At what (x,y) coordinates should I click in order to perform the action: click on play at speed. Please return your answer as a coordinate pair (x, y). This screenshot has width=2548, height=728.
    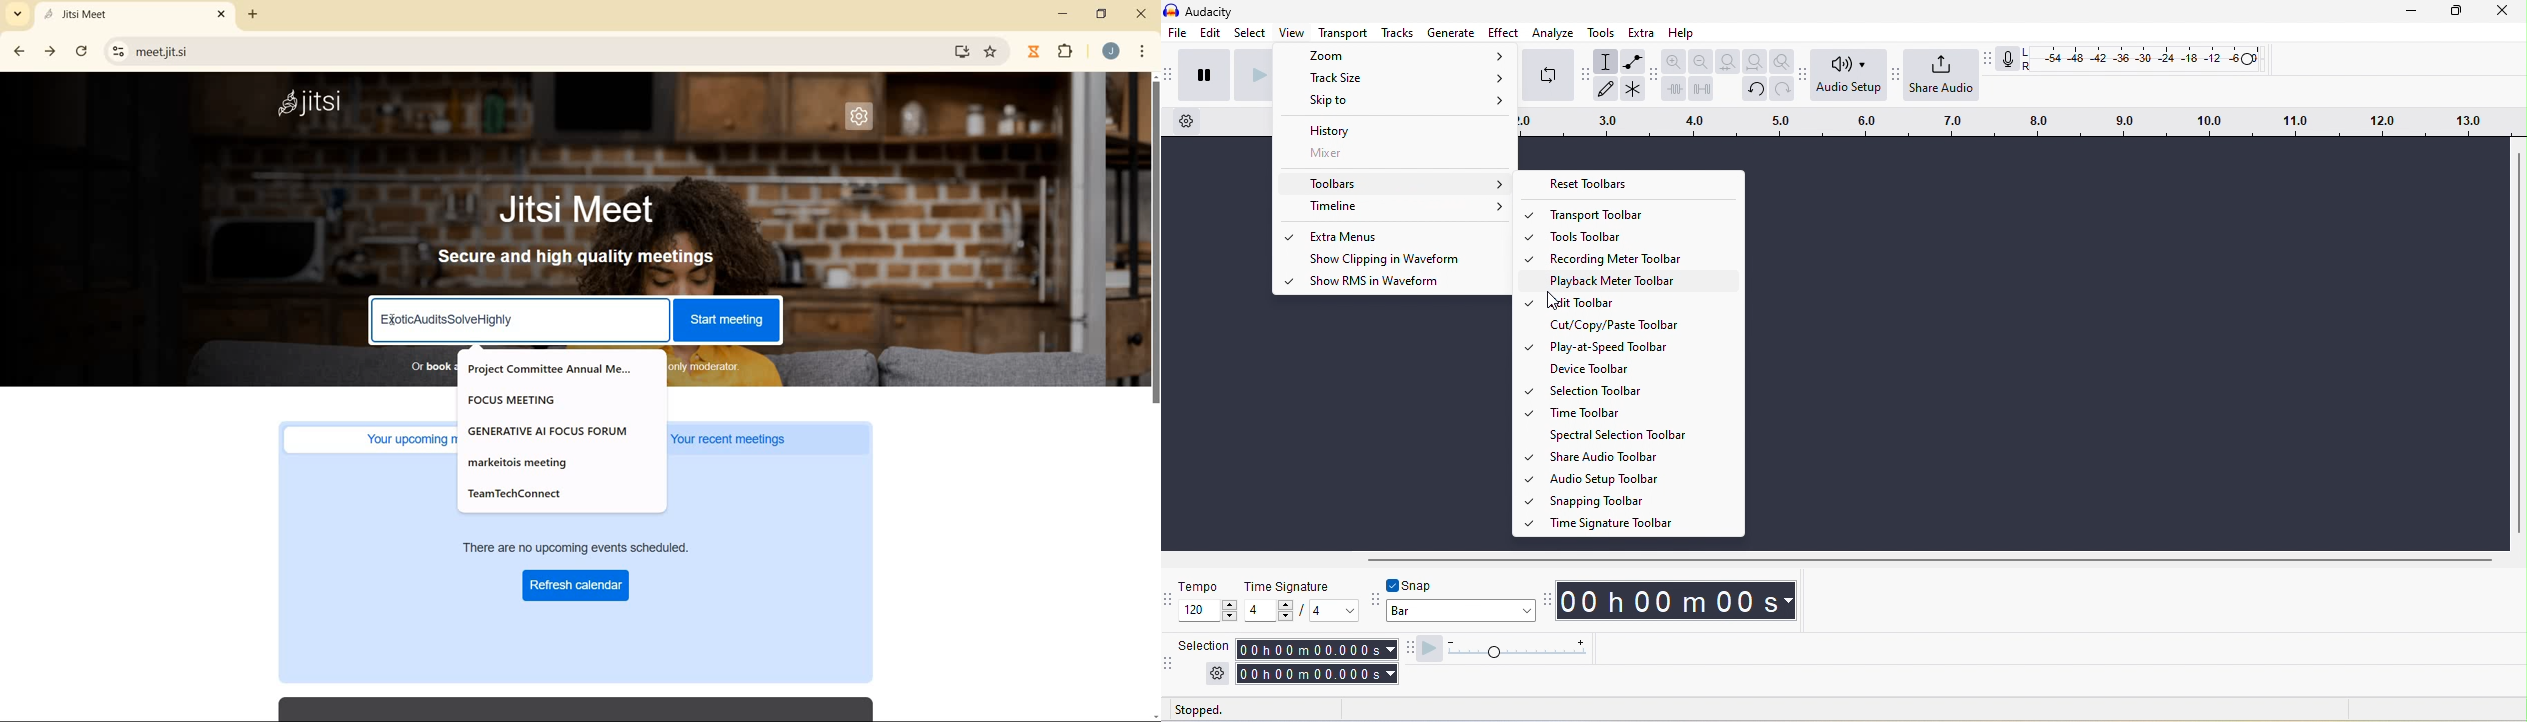
    Looking at the image, I should click on (1429, 650).